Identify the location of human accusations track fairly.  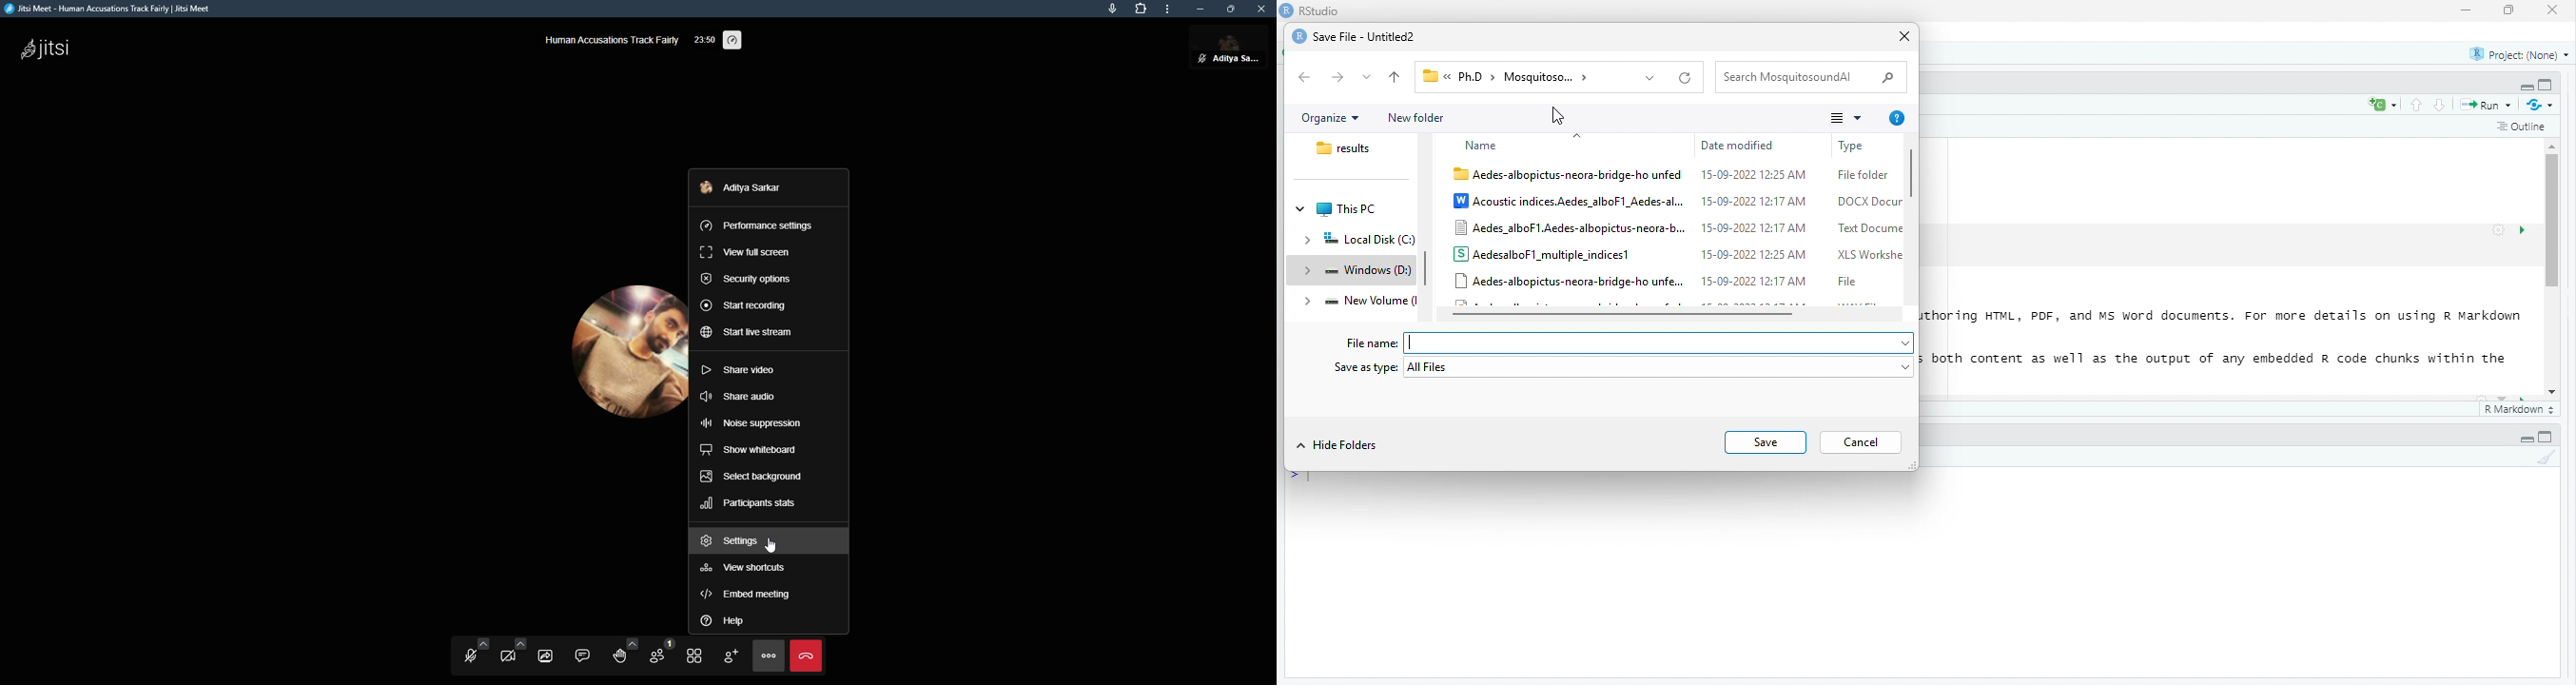
(610, 39).